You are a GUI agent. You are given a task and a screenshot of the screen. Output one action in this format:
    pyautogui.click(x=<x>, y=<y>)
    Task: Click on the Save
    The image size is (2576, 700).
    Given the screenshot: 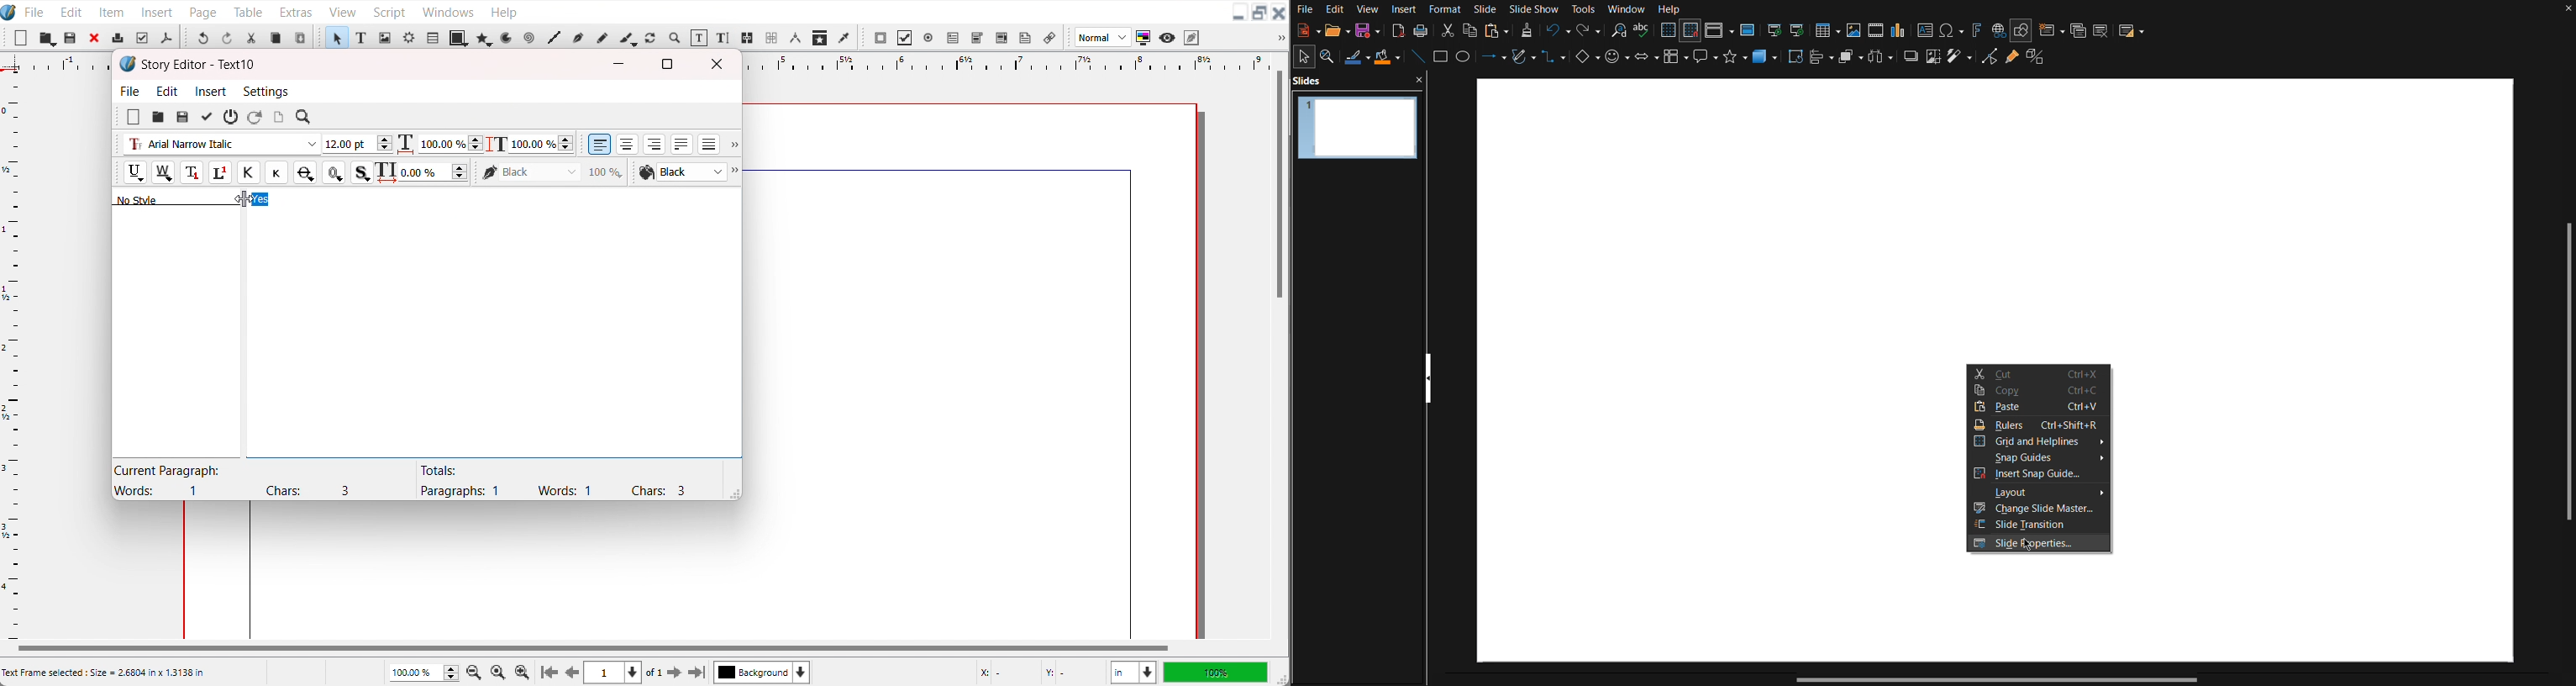 What is the action you would take?
    pyautogui.click(x=182, y=117)
    